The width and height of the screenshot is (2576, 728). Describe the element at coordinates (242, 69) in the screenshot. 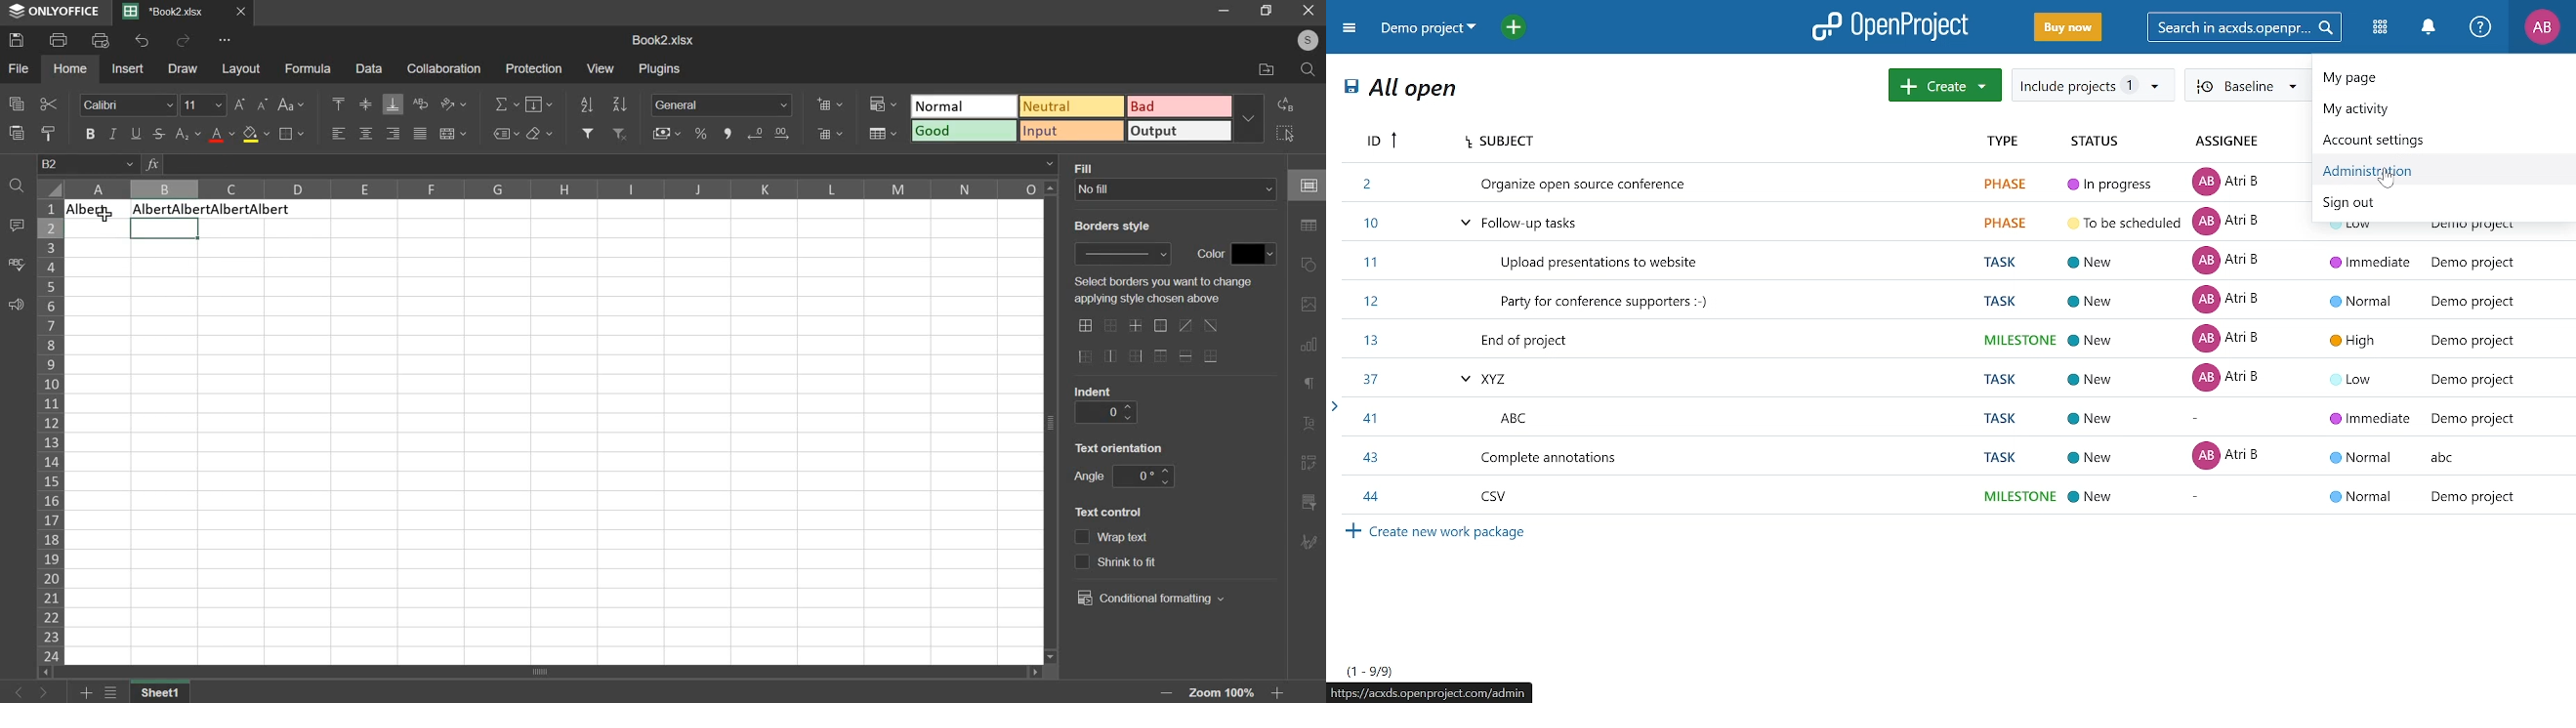

I see `layout` at that location.